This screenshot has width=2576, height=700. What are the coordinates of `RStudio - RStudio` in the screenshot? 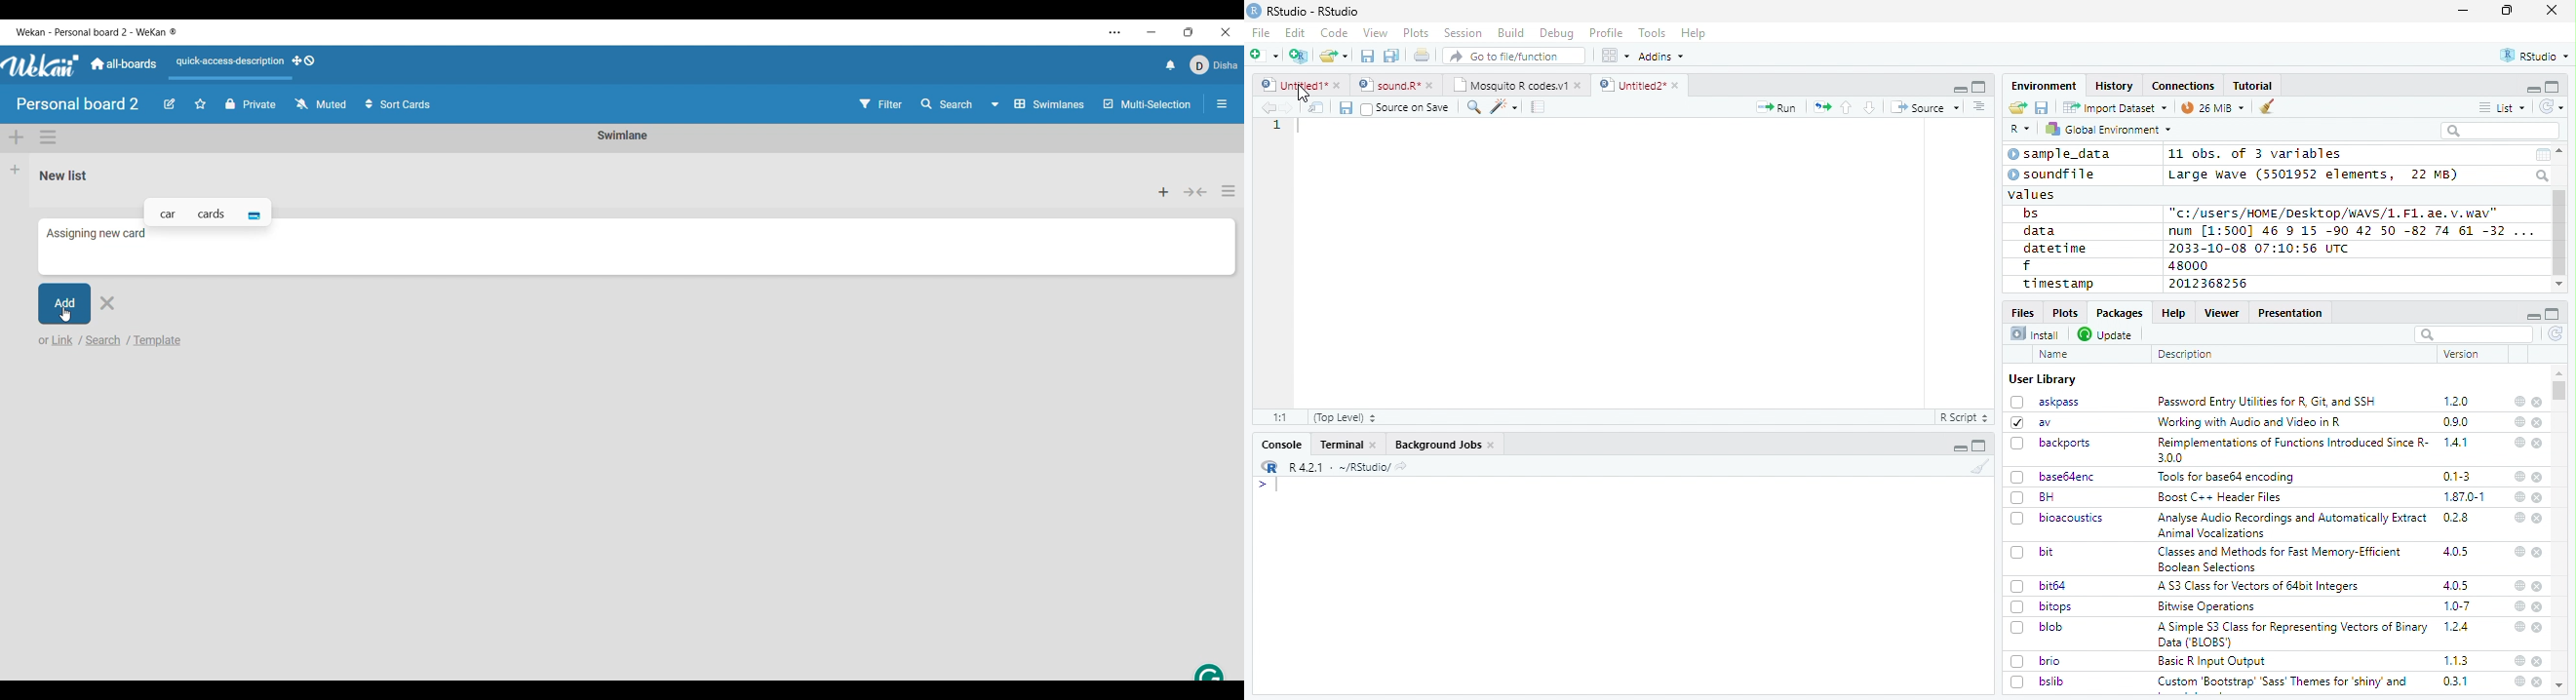 It's located at (1313, 11).